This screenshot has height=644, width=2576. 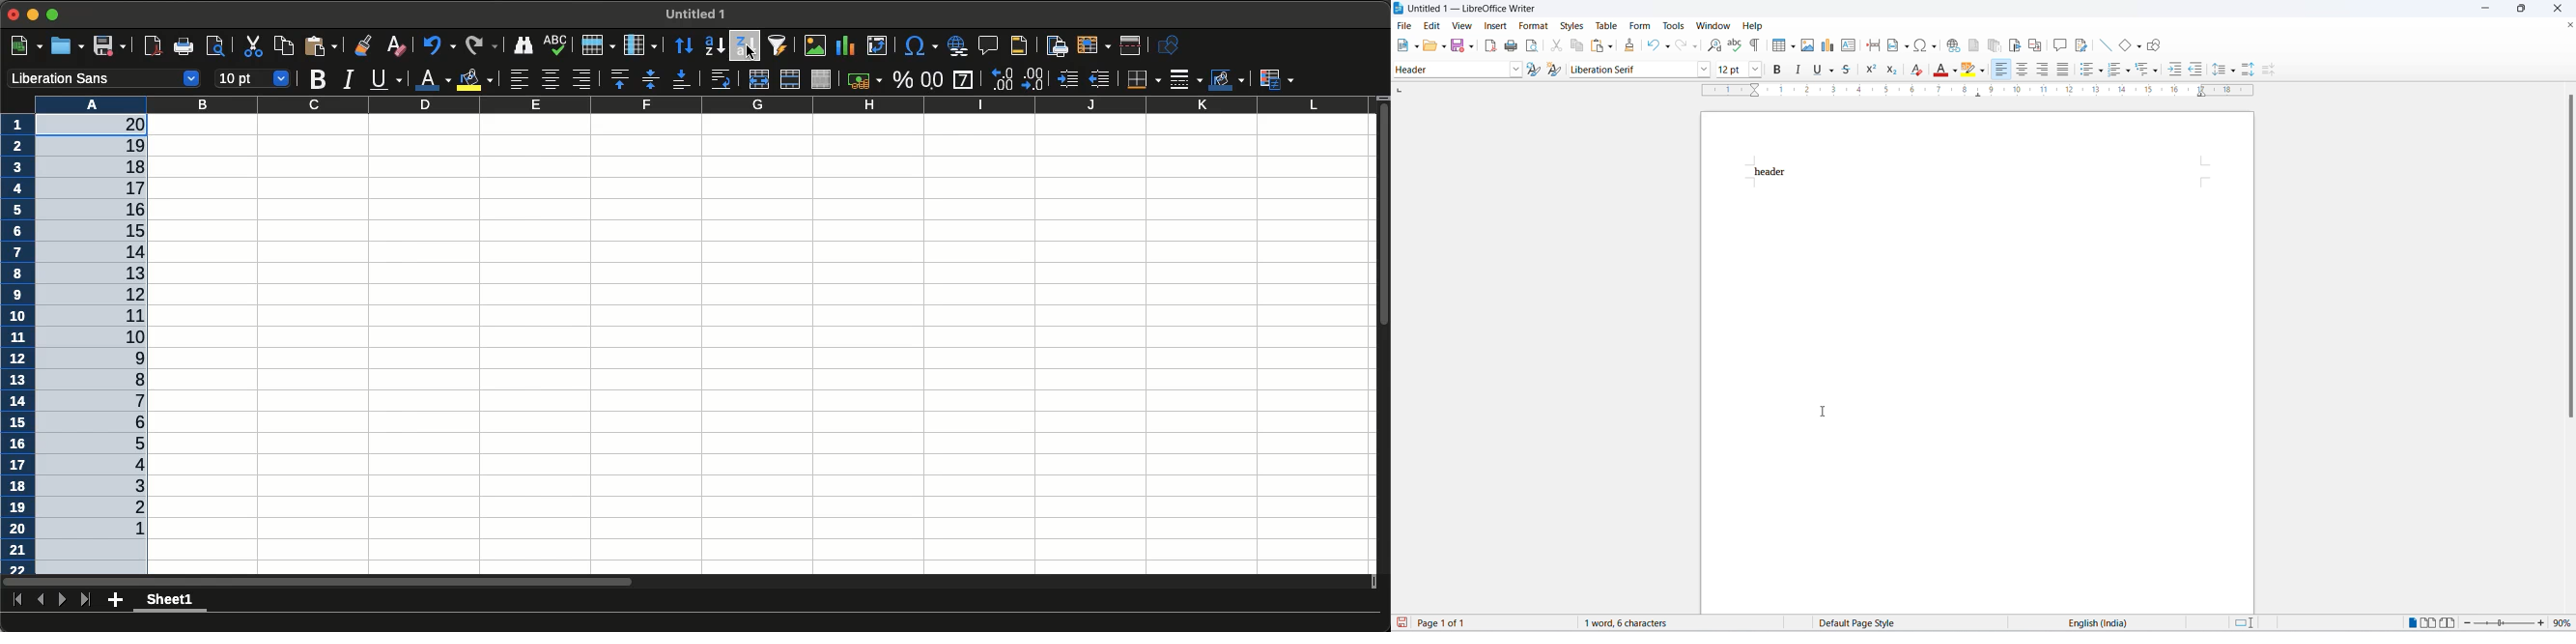 What do you see at coordinates (396, 46) in the screenshot?
I see `Clear direct formatting` at bounding box center [396, 46].